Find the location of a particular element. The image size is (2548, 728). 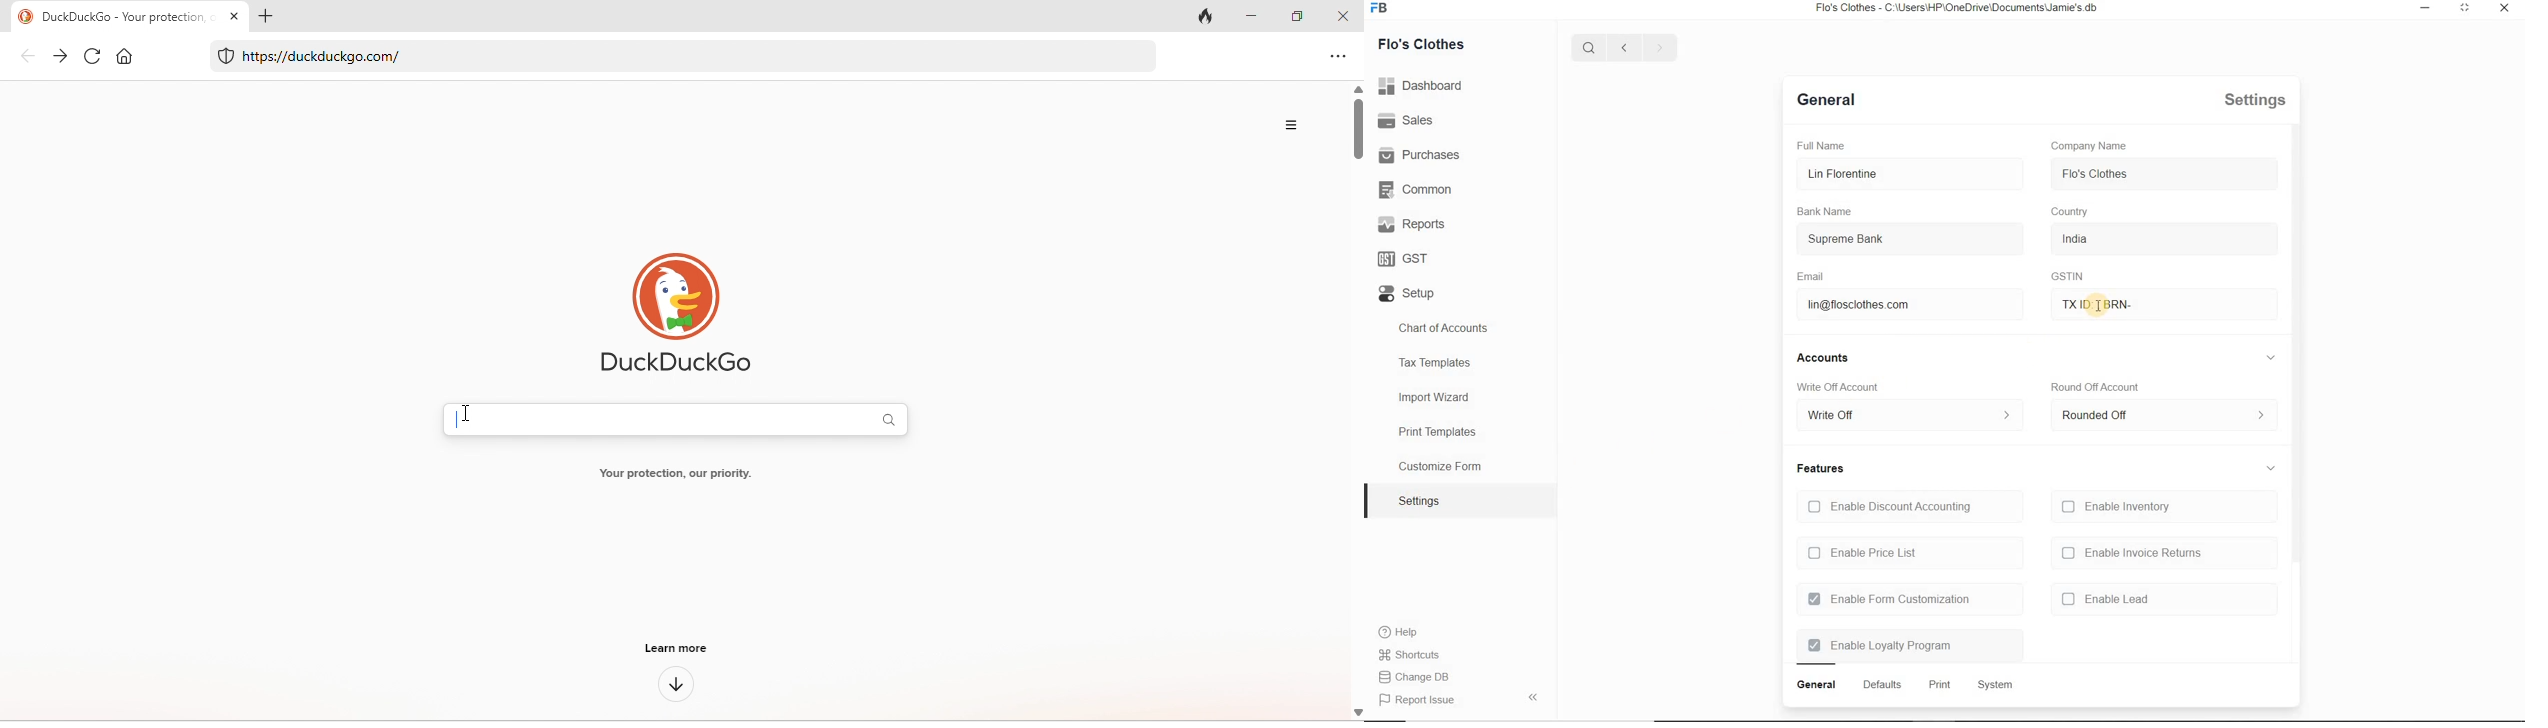

Sales is located at coordinates (1408, 122).